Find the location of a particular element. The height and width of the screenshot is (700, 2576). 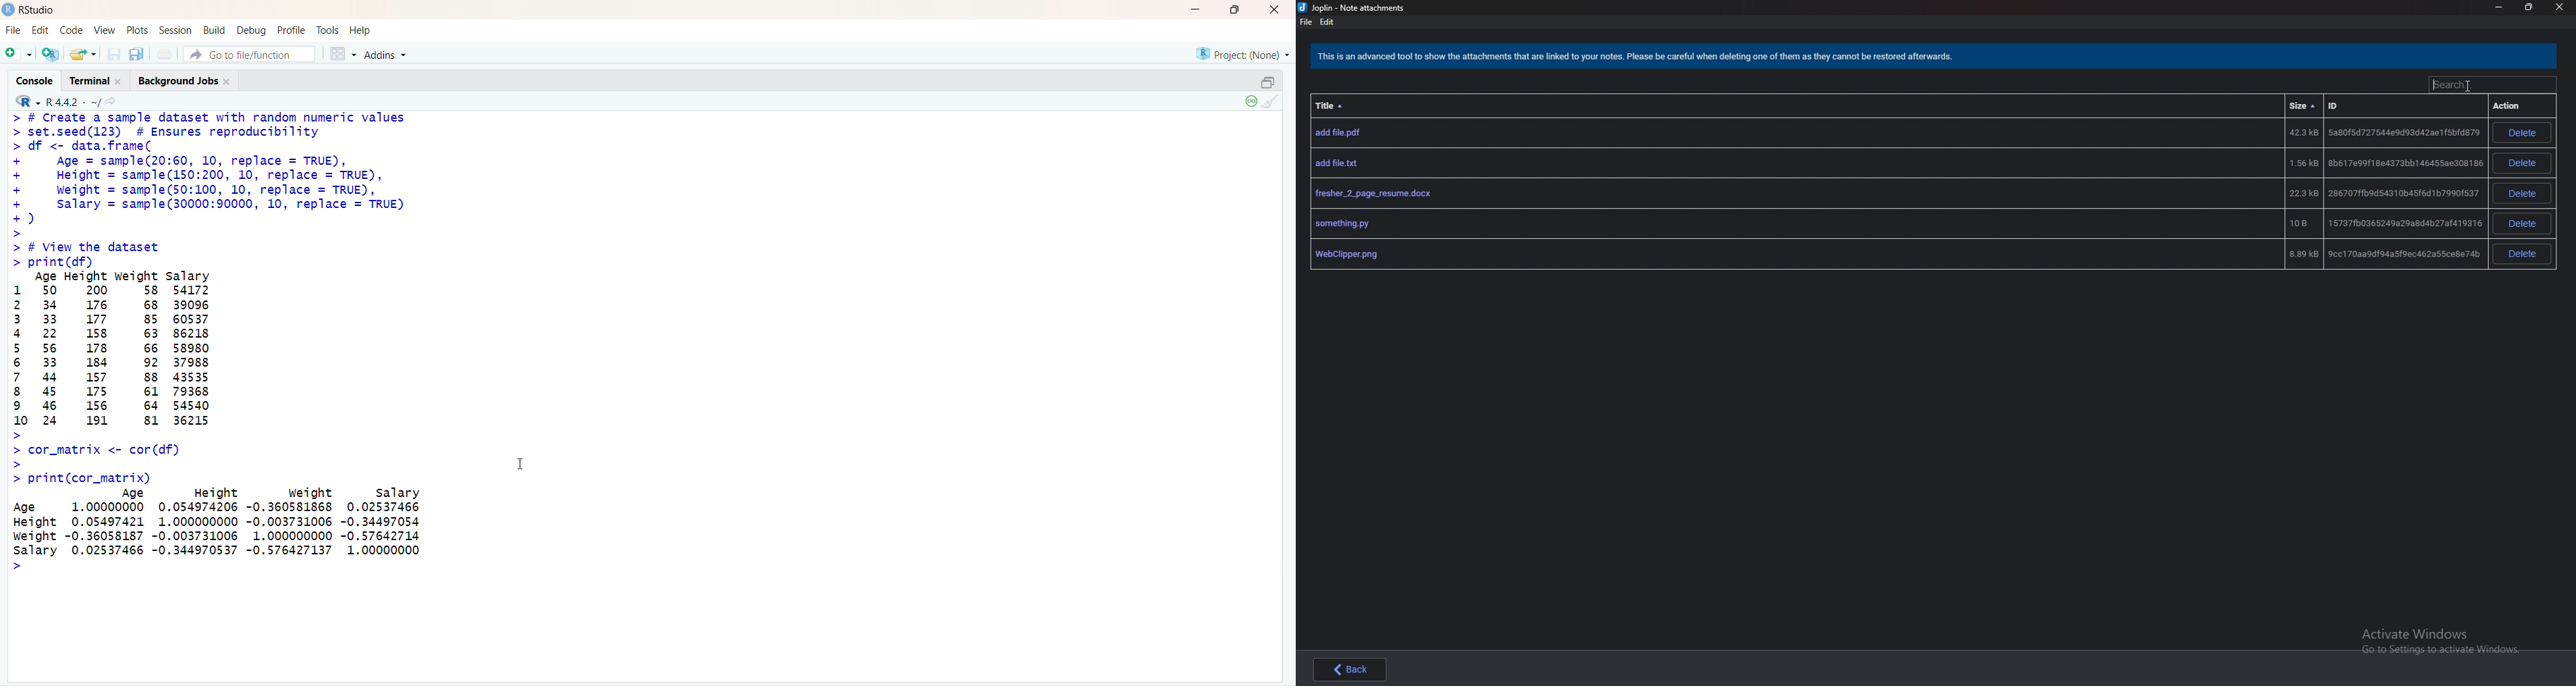

Session is located at coordinates (177, 30).